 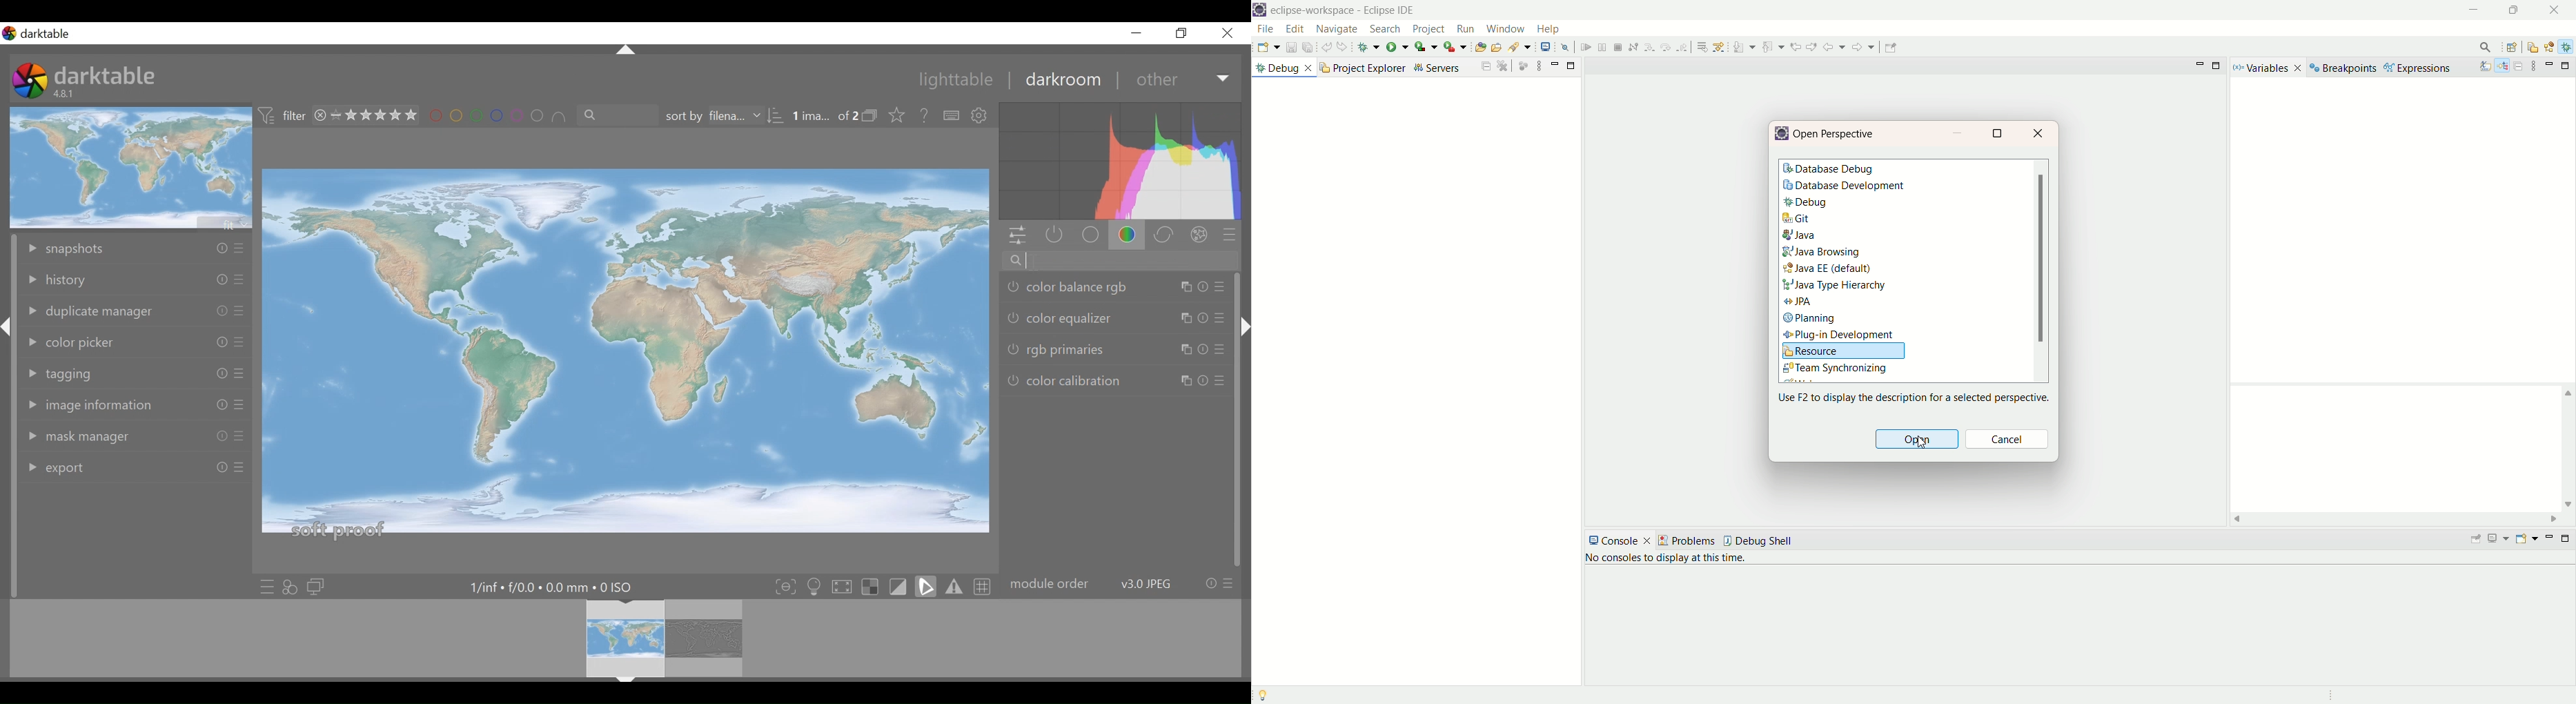 I want to click on snapshots, so click(x=135, y=247).